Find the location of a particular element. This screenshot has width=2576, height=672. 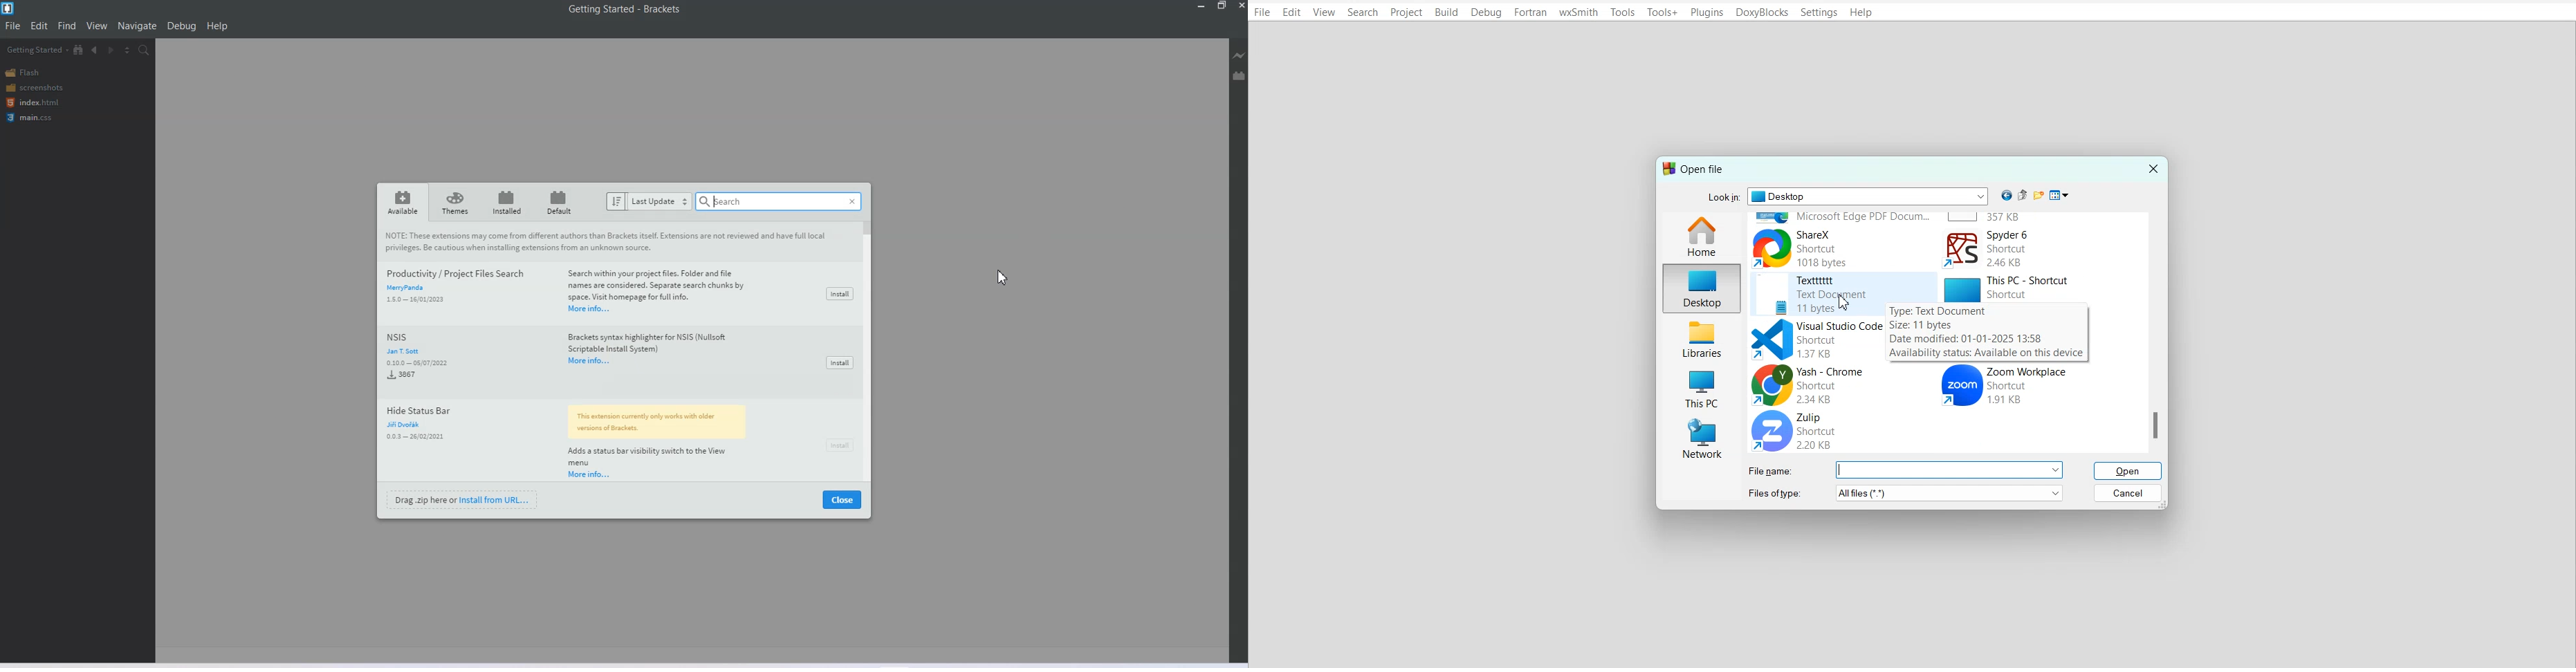

This PC is located at coordinates (2014, 288).